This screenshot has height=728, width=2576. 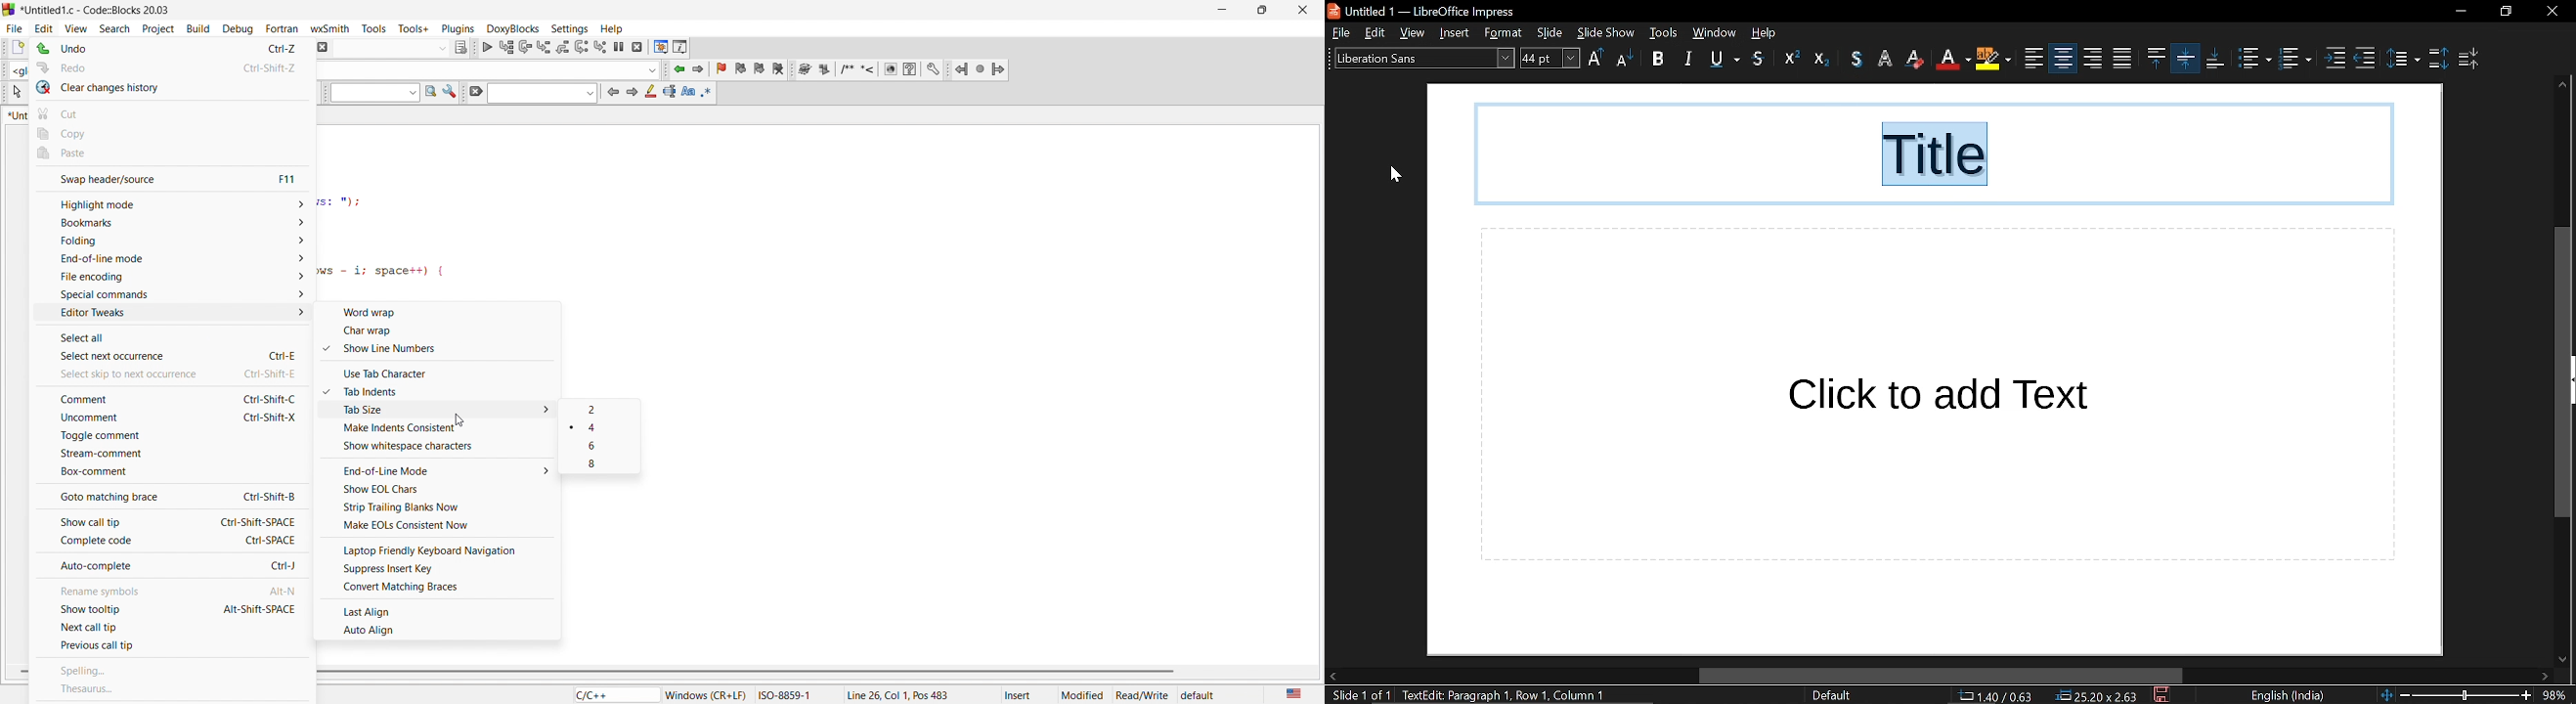 I want to click on center, so click(x=2034, y=59).